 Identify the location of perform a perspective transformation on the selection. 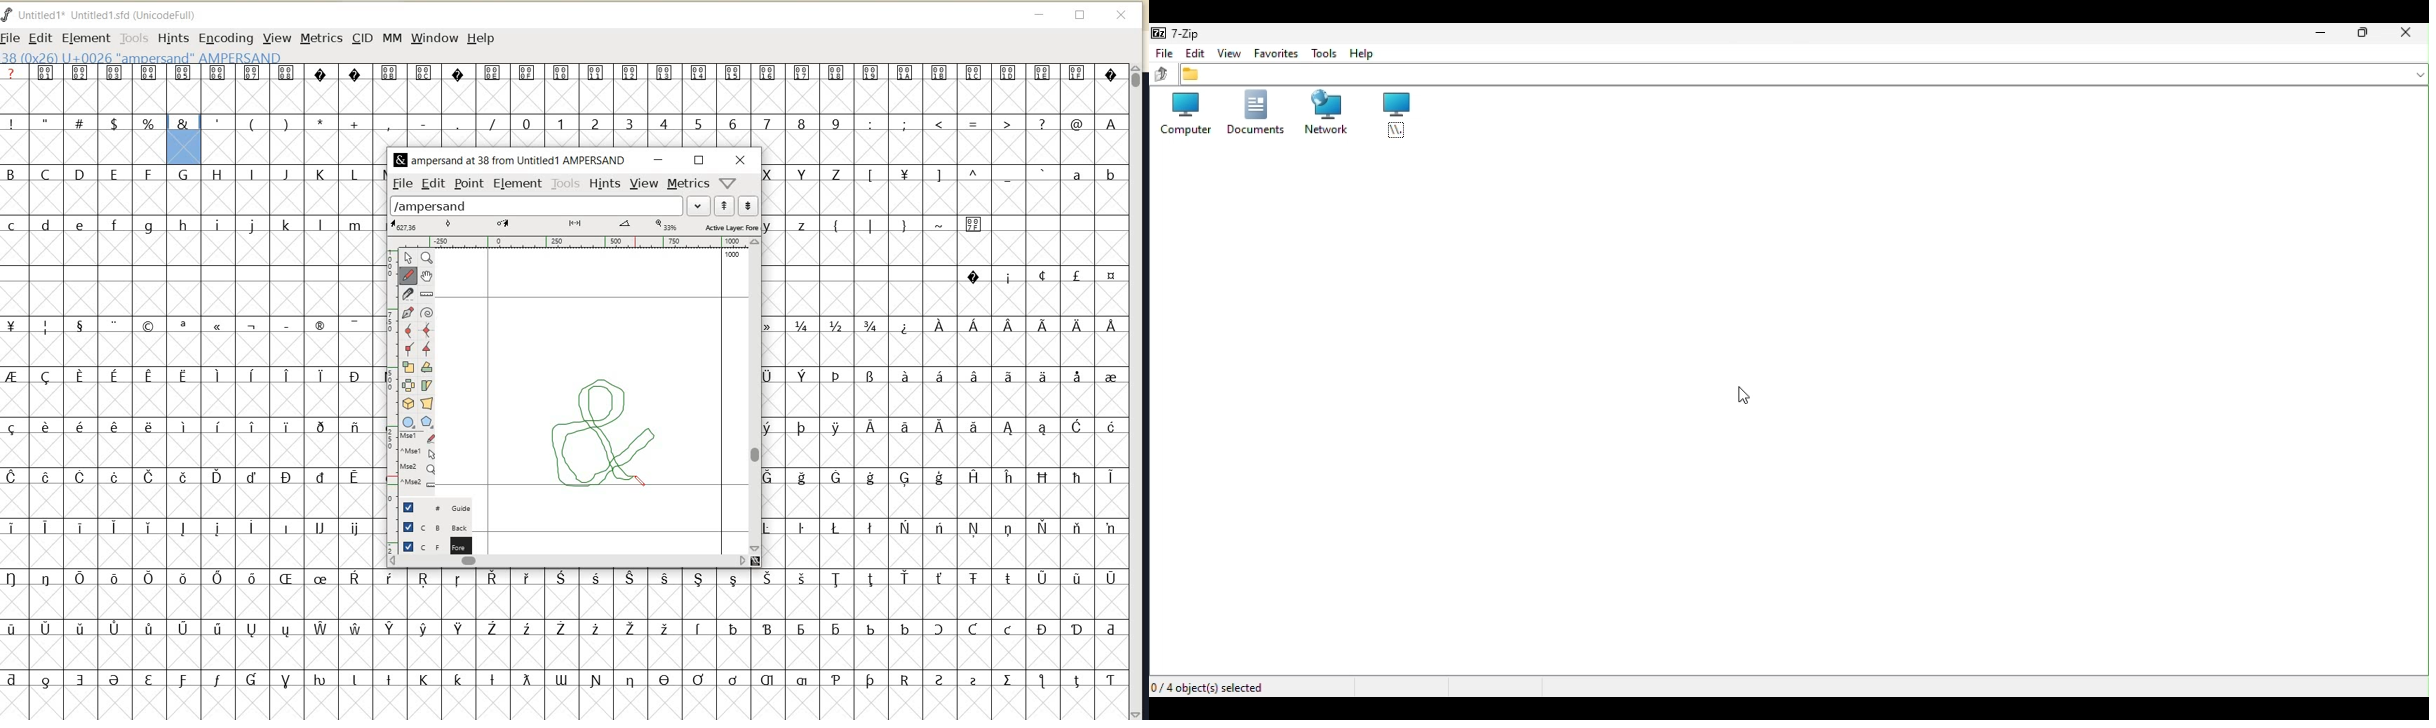
(426, 404).